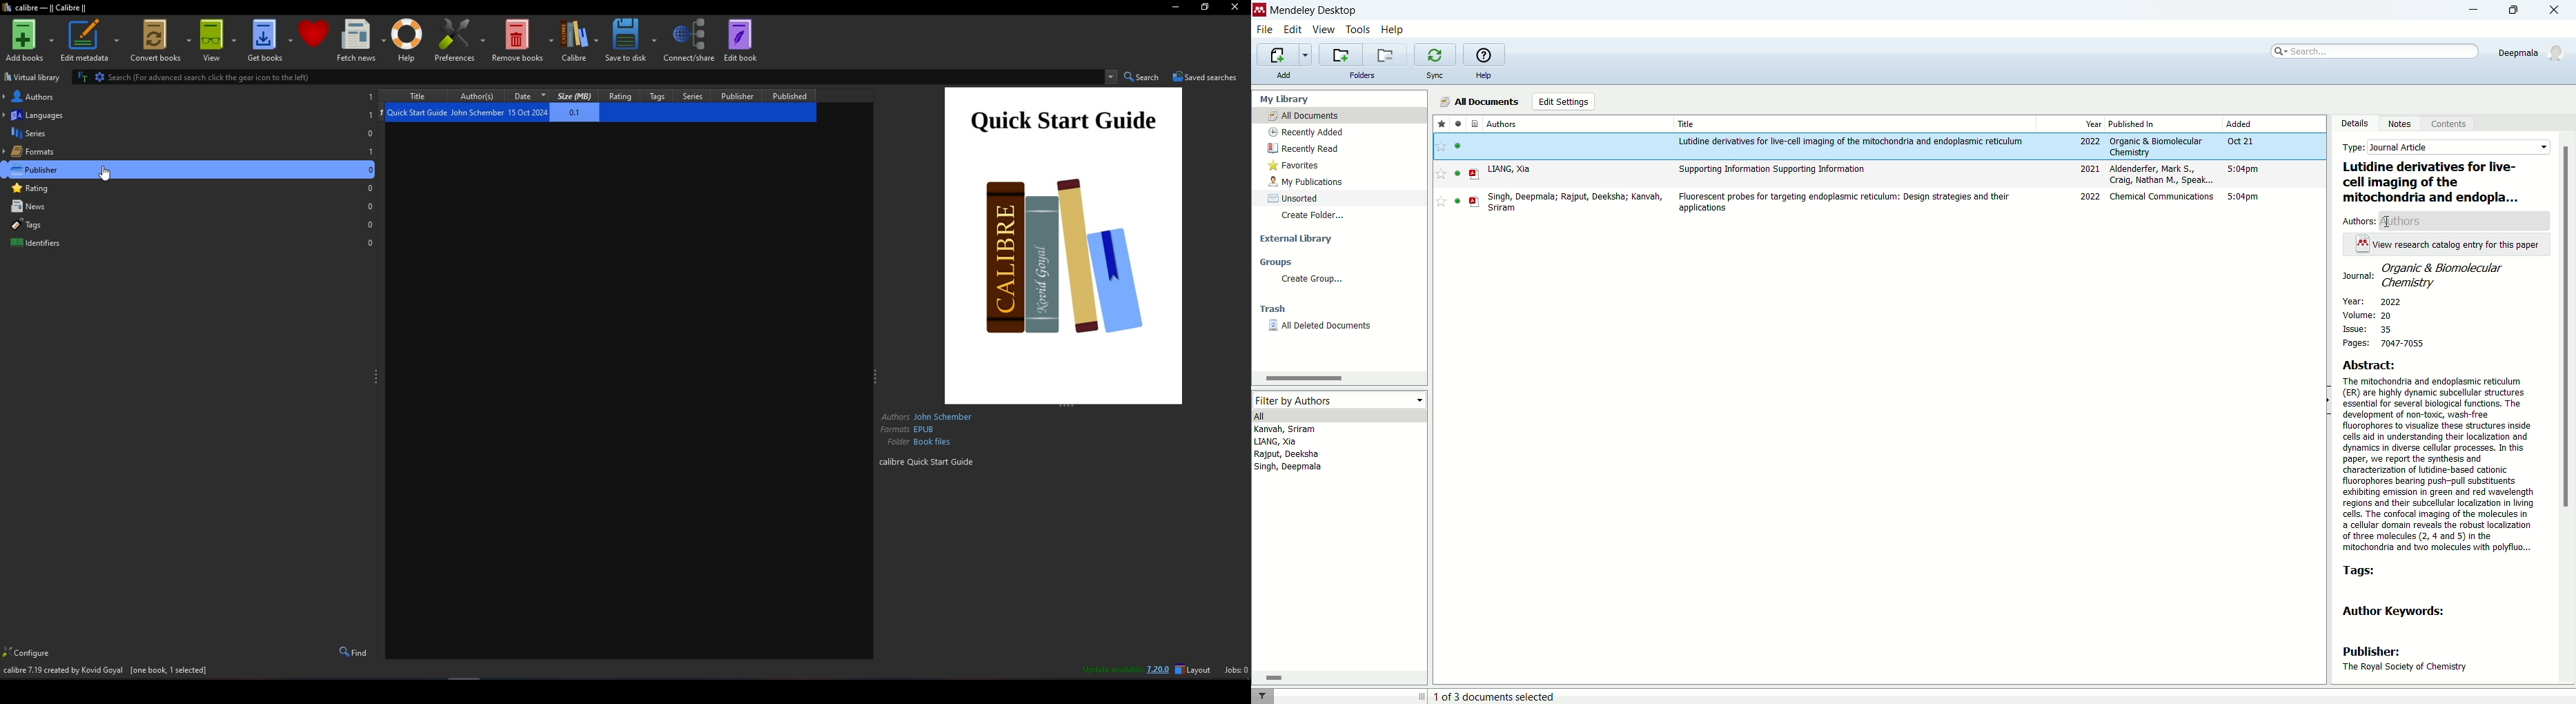  Describe the element at coordinates (910, 430) in the screenshot. I see `Book format` at that location.